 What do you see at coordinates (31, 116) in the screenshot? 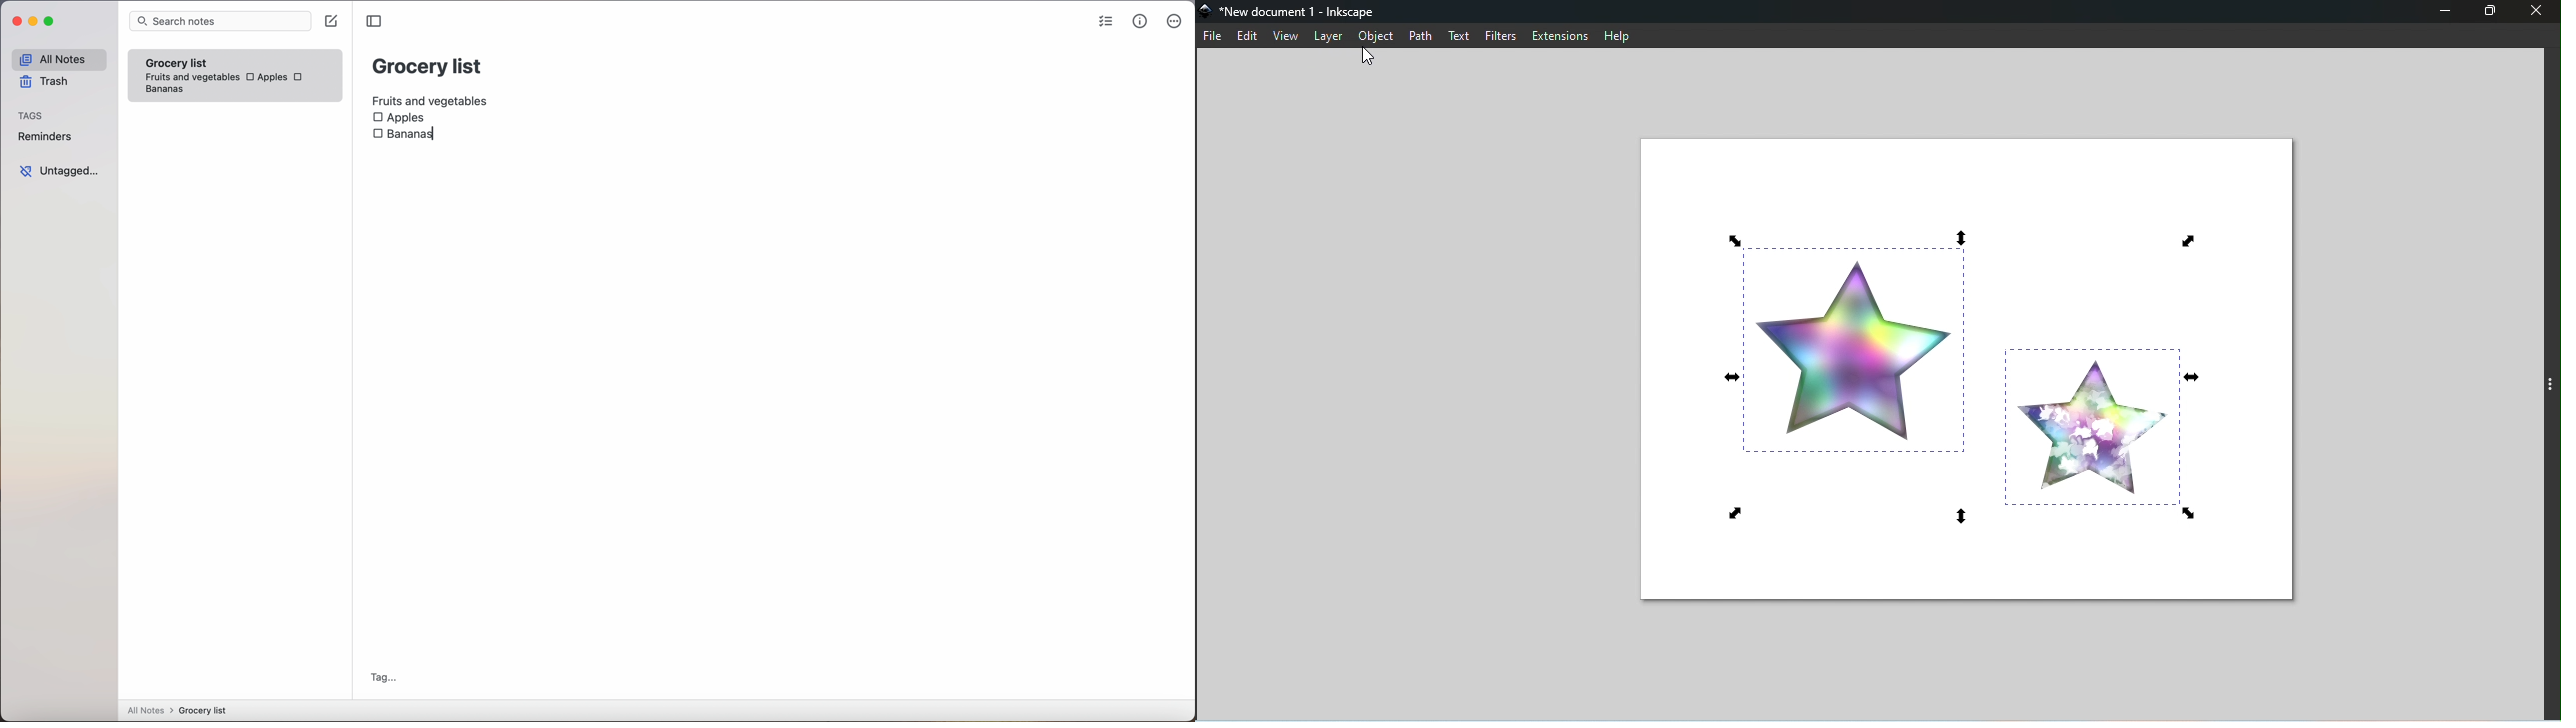
I see `tags` at bounding box center [31, 116].